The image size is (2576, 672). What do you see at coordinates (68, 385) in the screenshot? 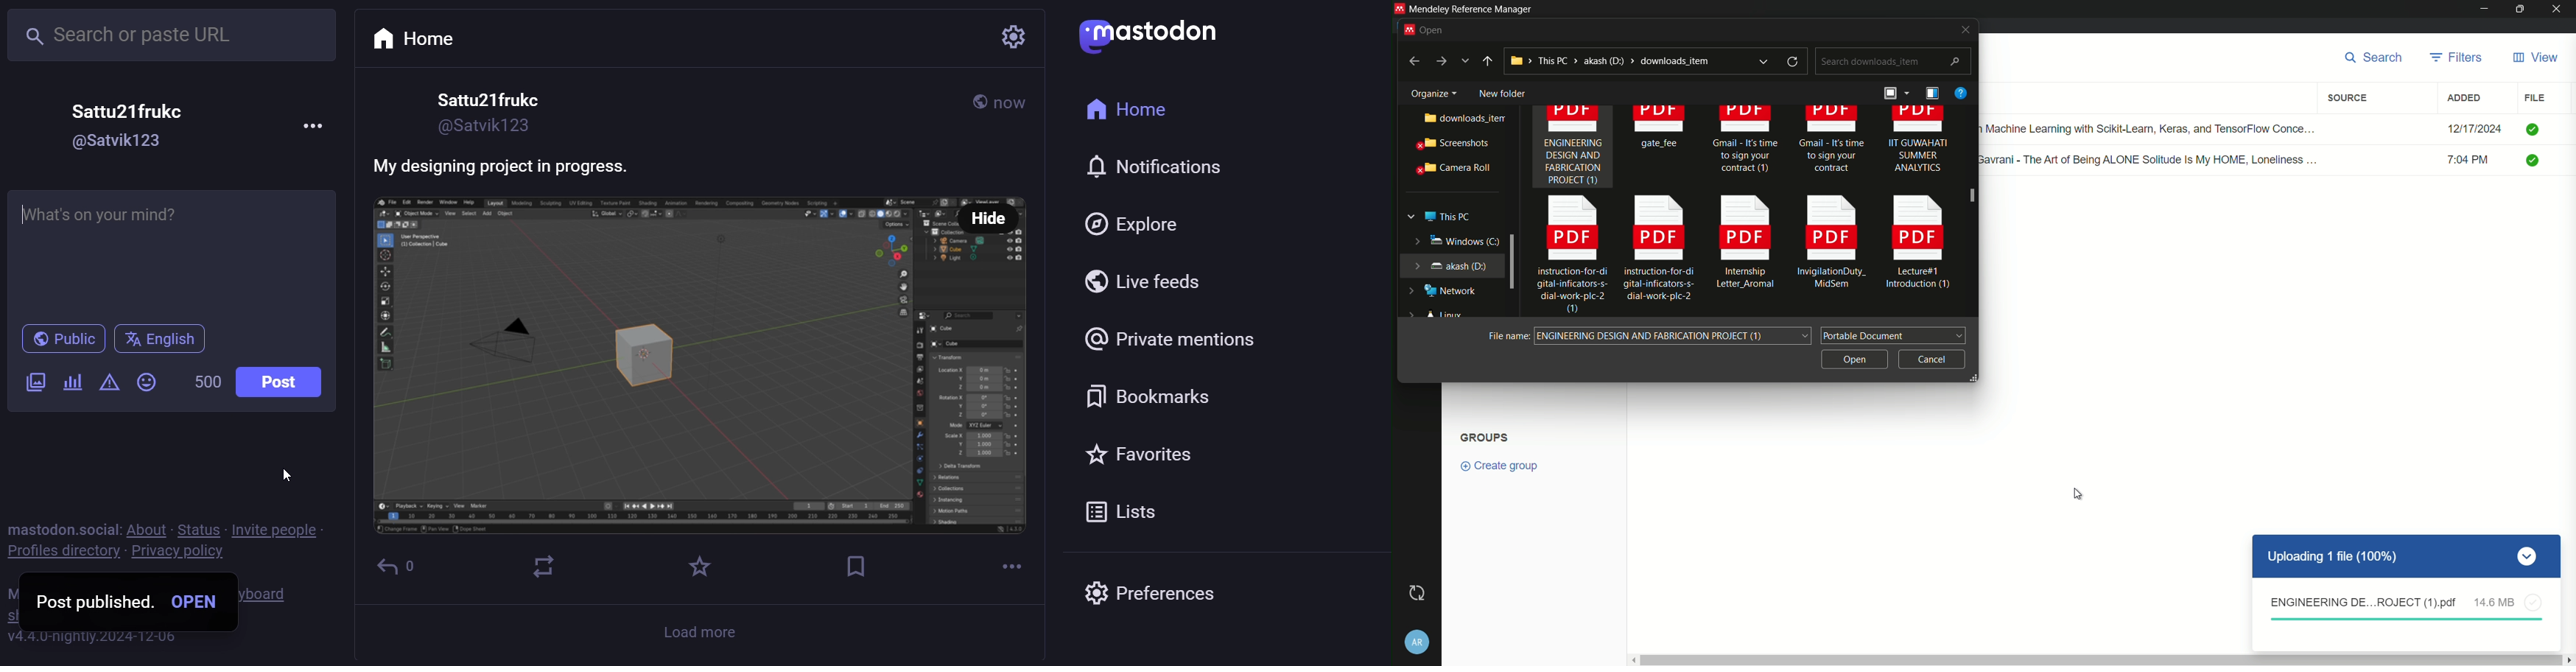
I see `poll` at bounding box center [68, 385].